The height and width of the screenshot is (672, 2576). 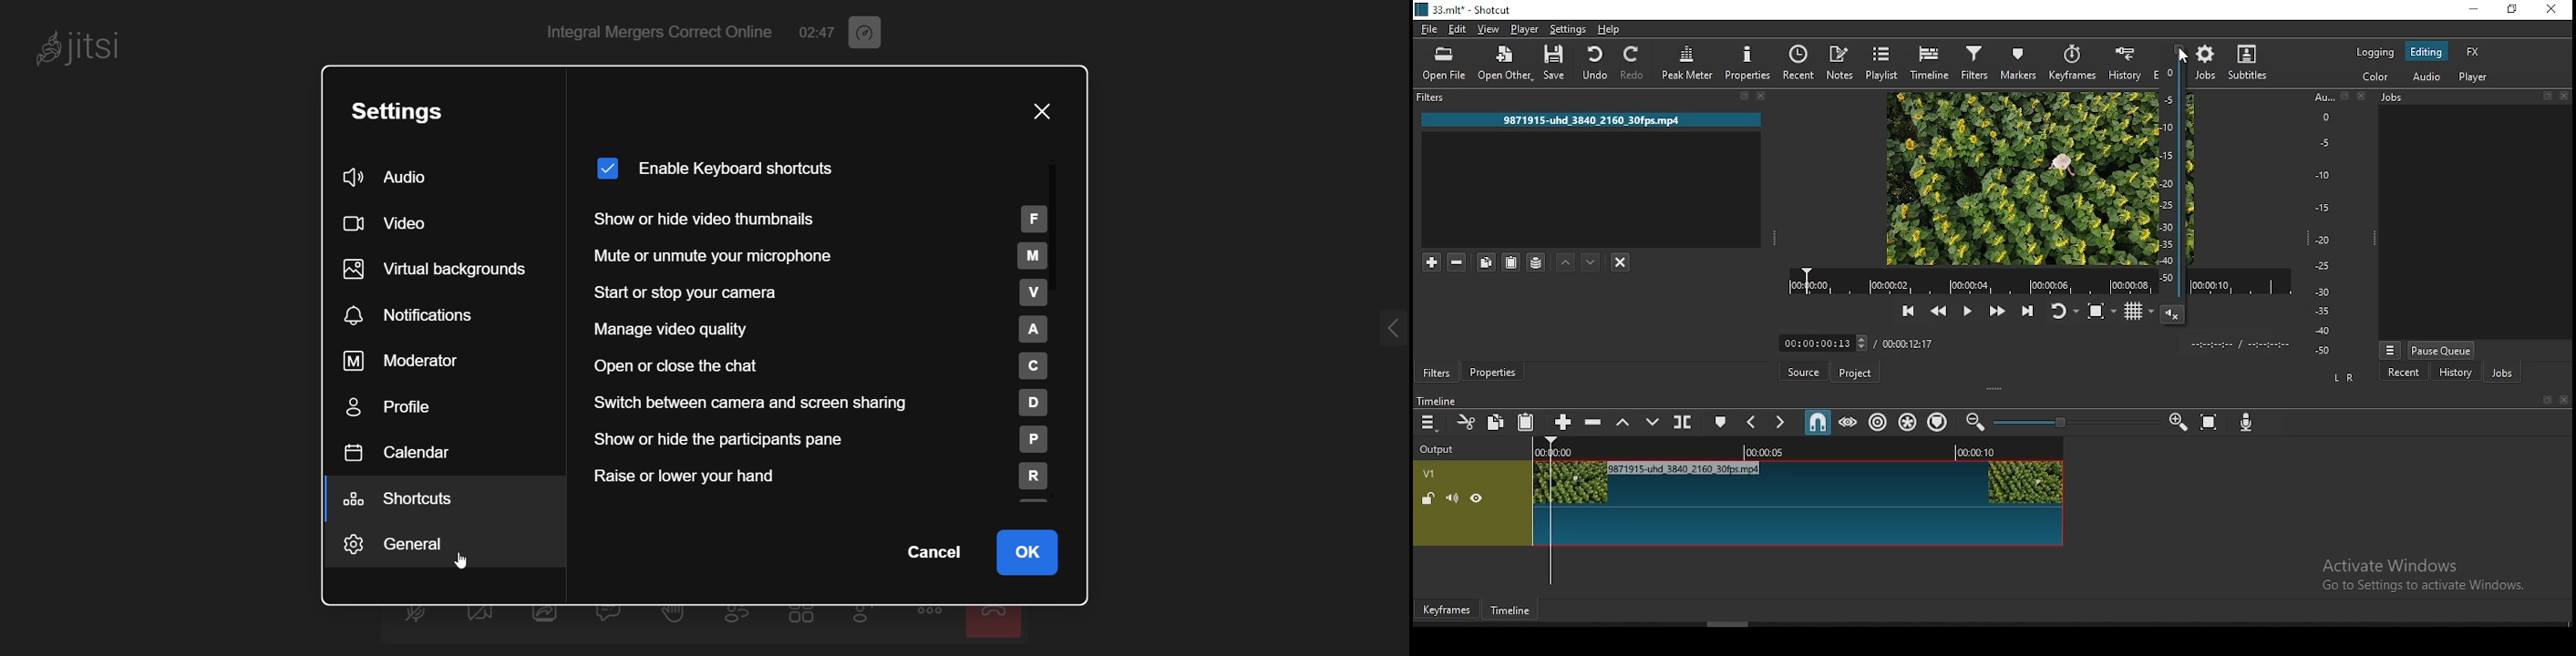 What do you see at coordinates (2513, 9) in the screenshot?
I see `restore` at bounding box center [2513, 9].